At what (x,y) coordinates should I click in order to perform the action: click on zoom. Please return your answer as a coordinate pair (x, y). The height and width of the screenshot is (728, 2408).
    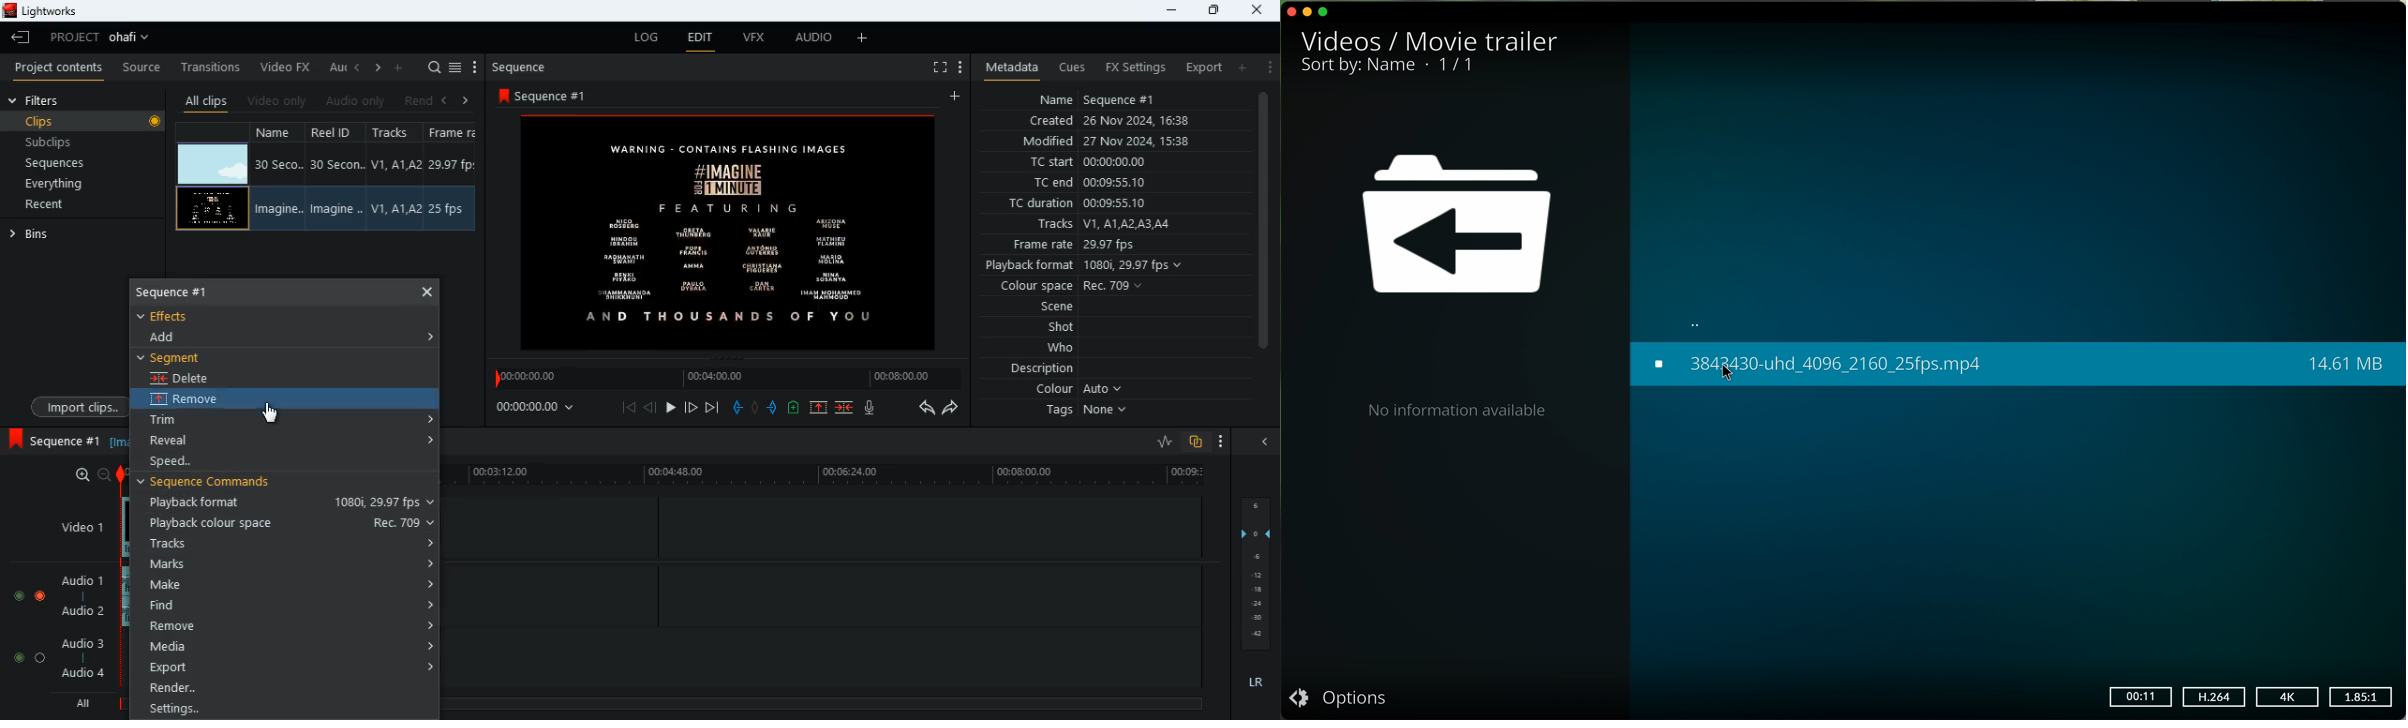
    Looking at the image, I should click on (85, 474).